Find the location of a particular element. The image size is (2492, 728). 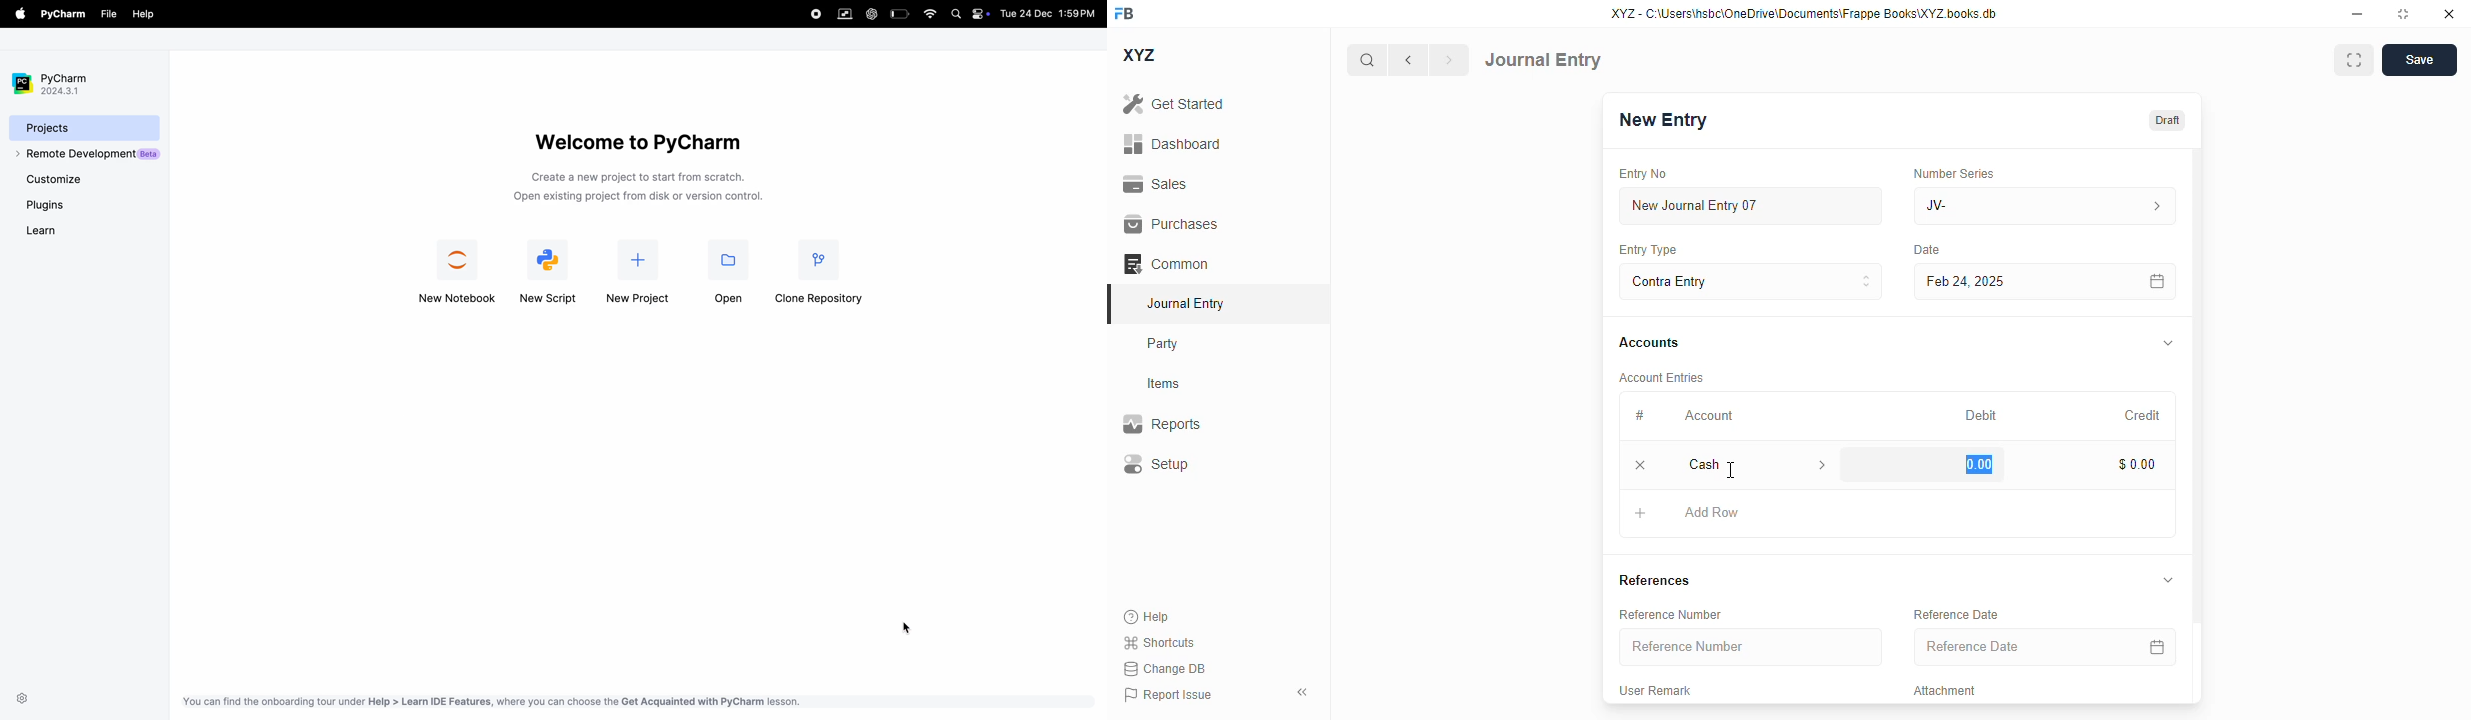

next is located at coordinates (1450, 60).